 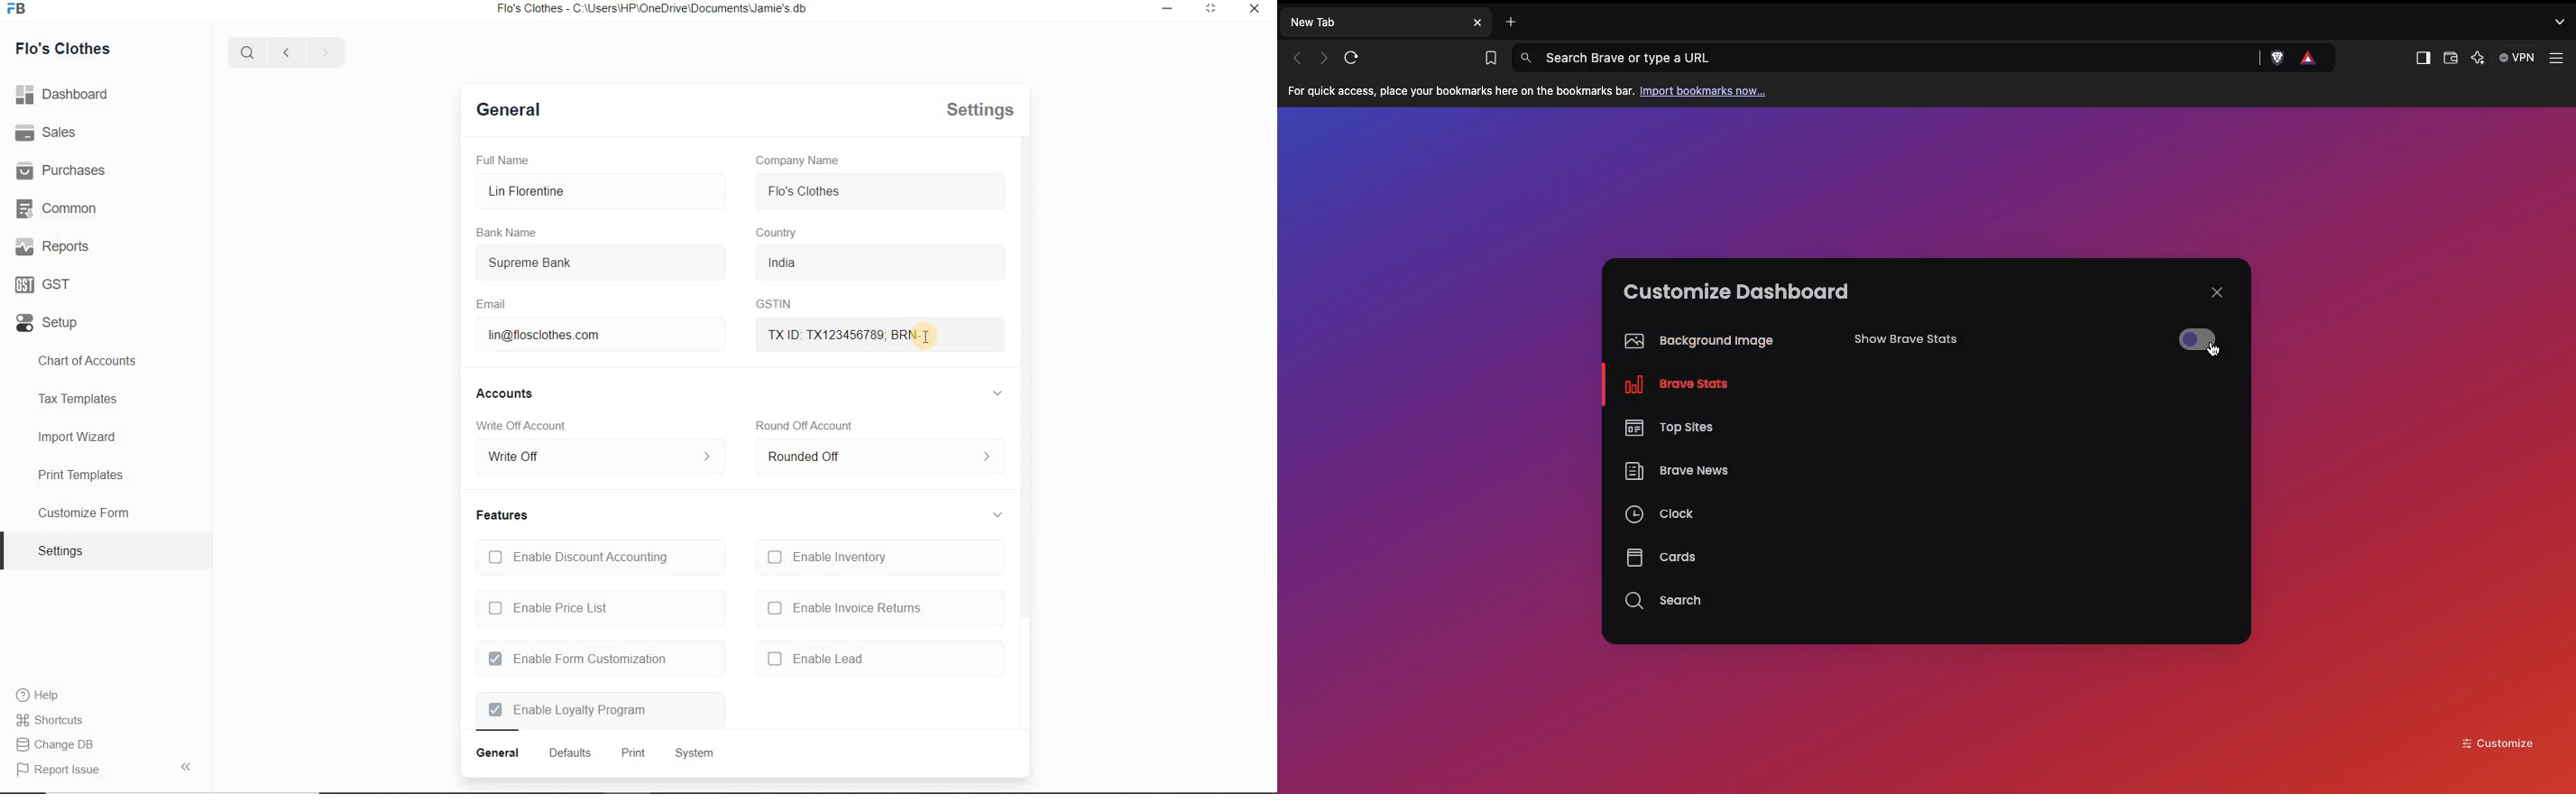 What do you see at coordinates (65, 770) in the screenshot?
I see `report issue` at bounding box center [65, 770].